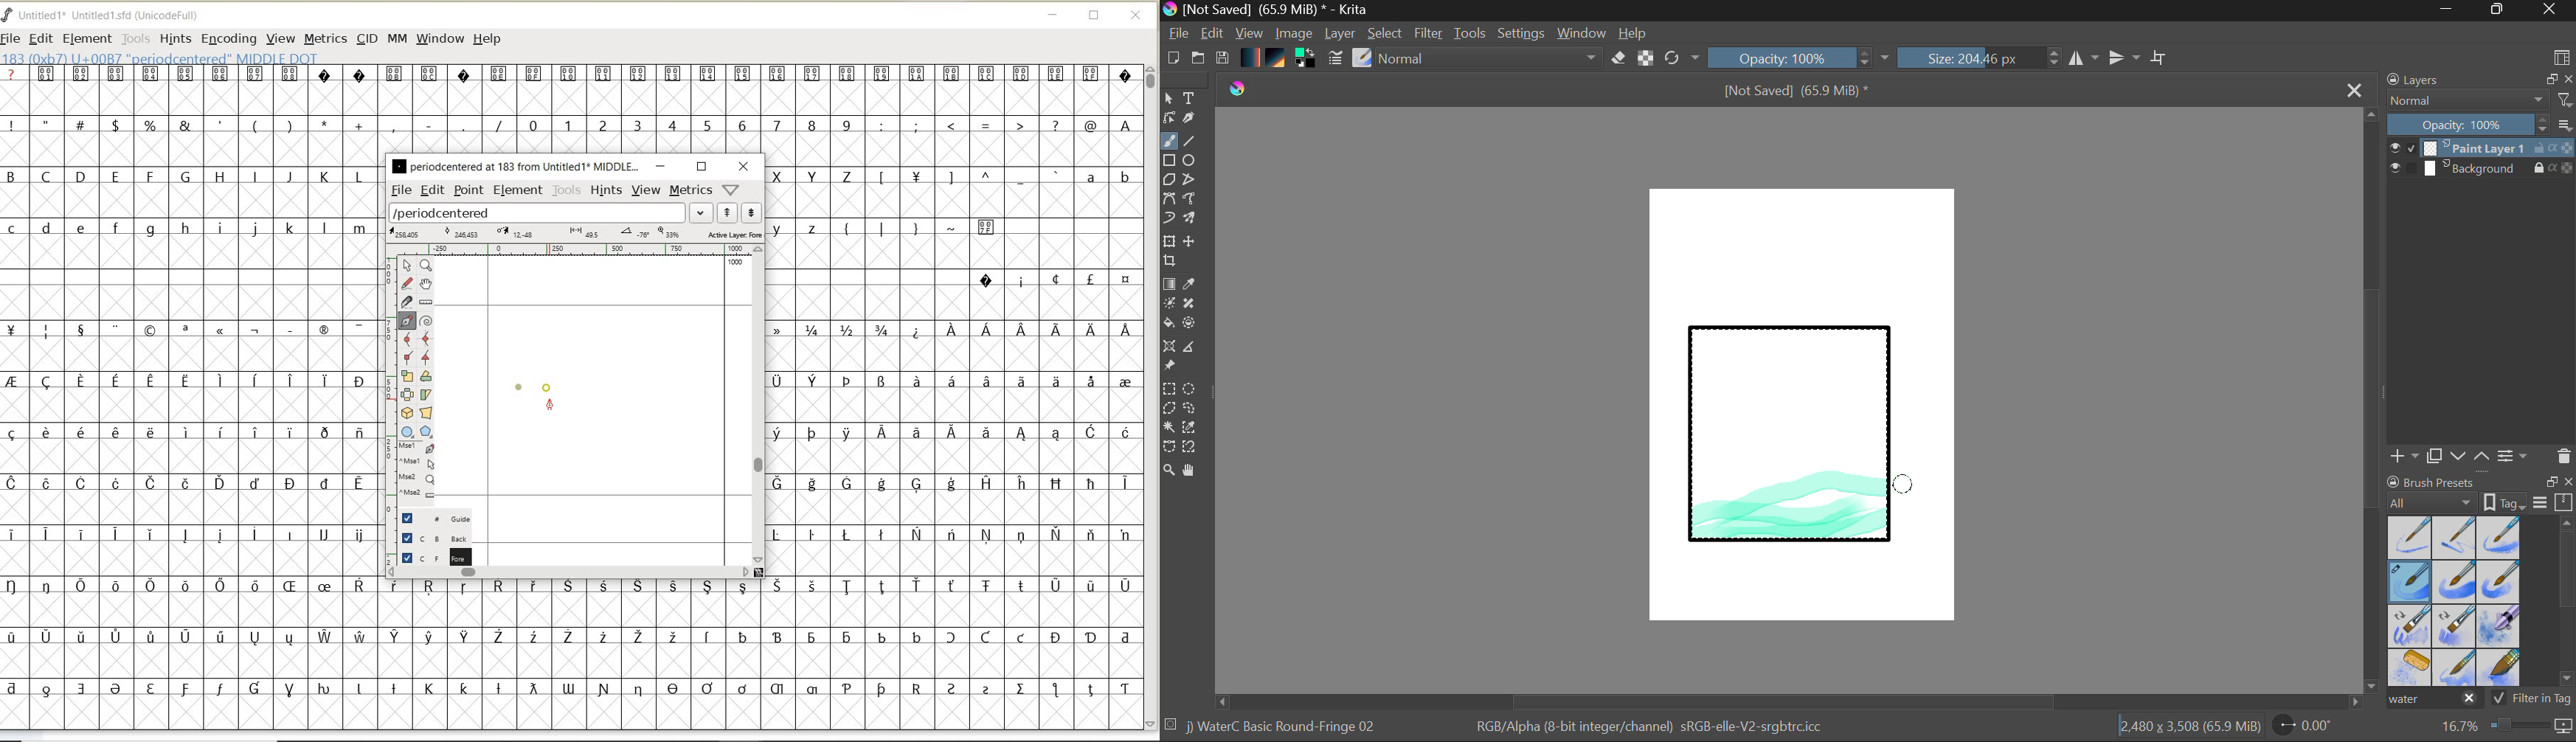  Describe the element at coordinates (692, 190) in the screenshot. I see `metrics` at that location.